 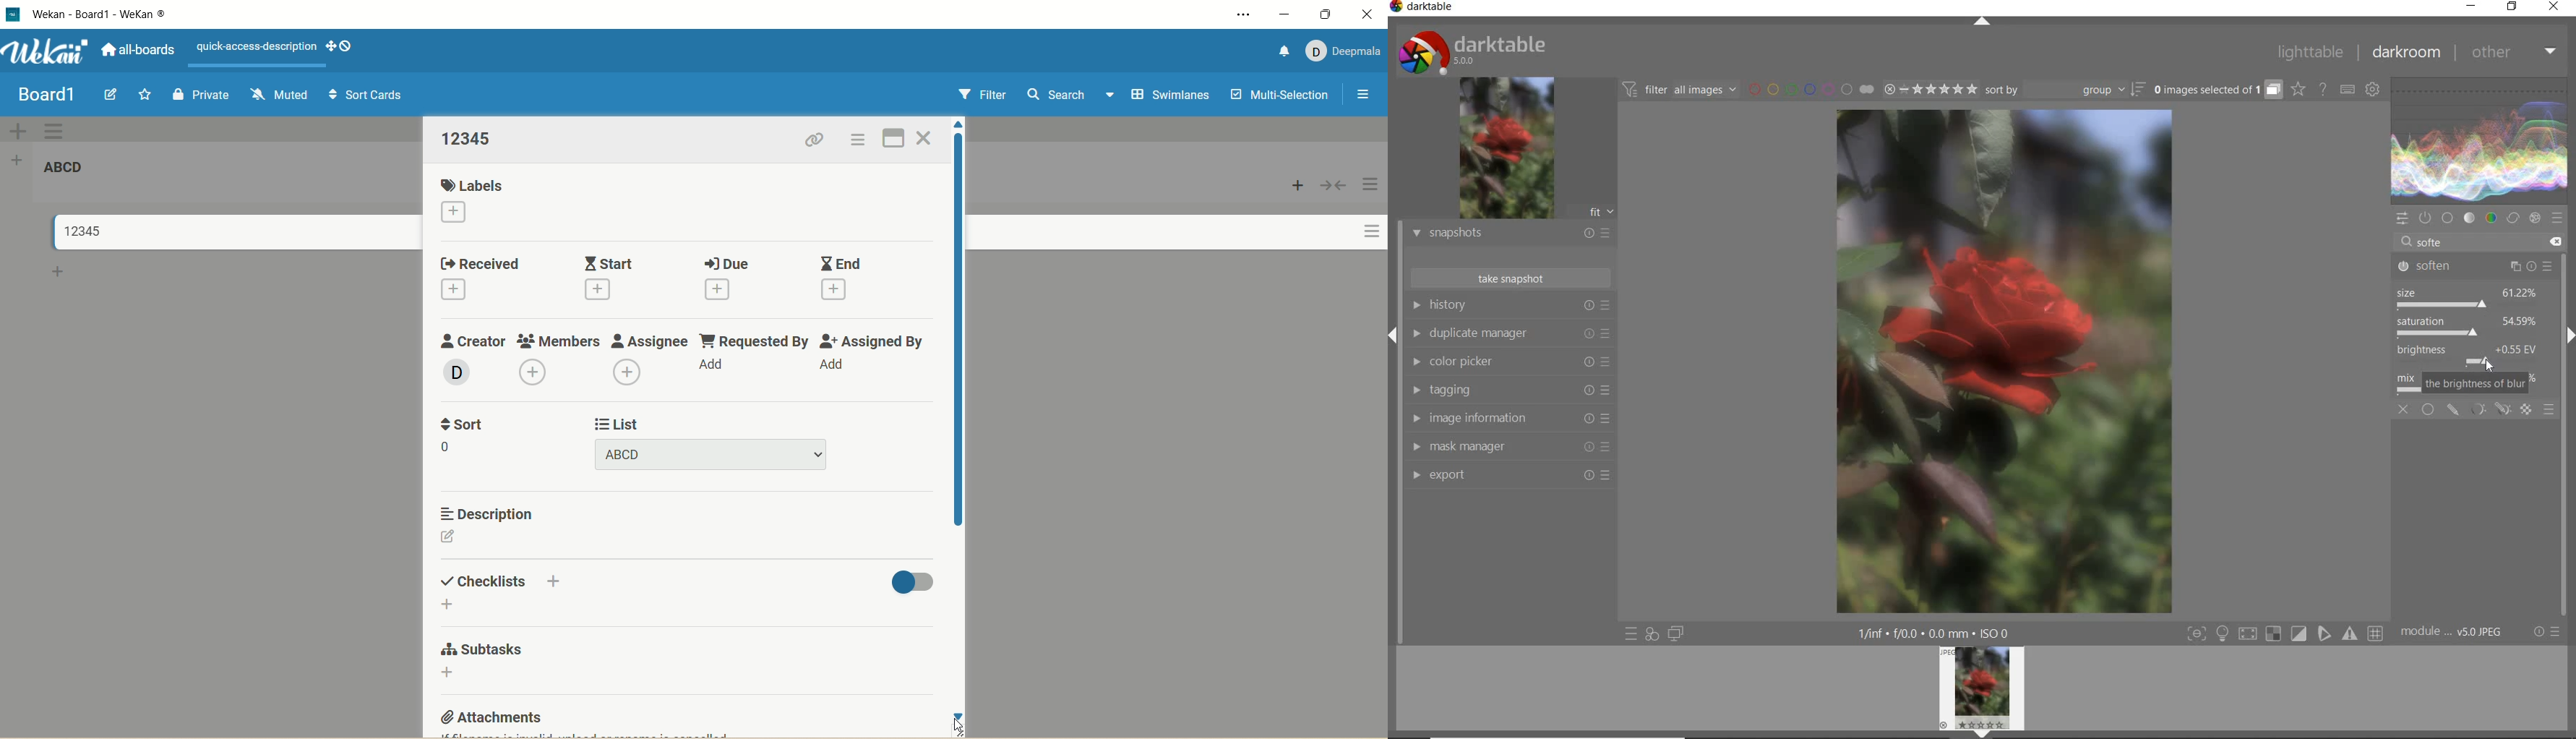 I want to click on tone, so click(x=2470, y=219).